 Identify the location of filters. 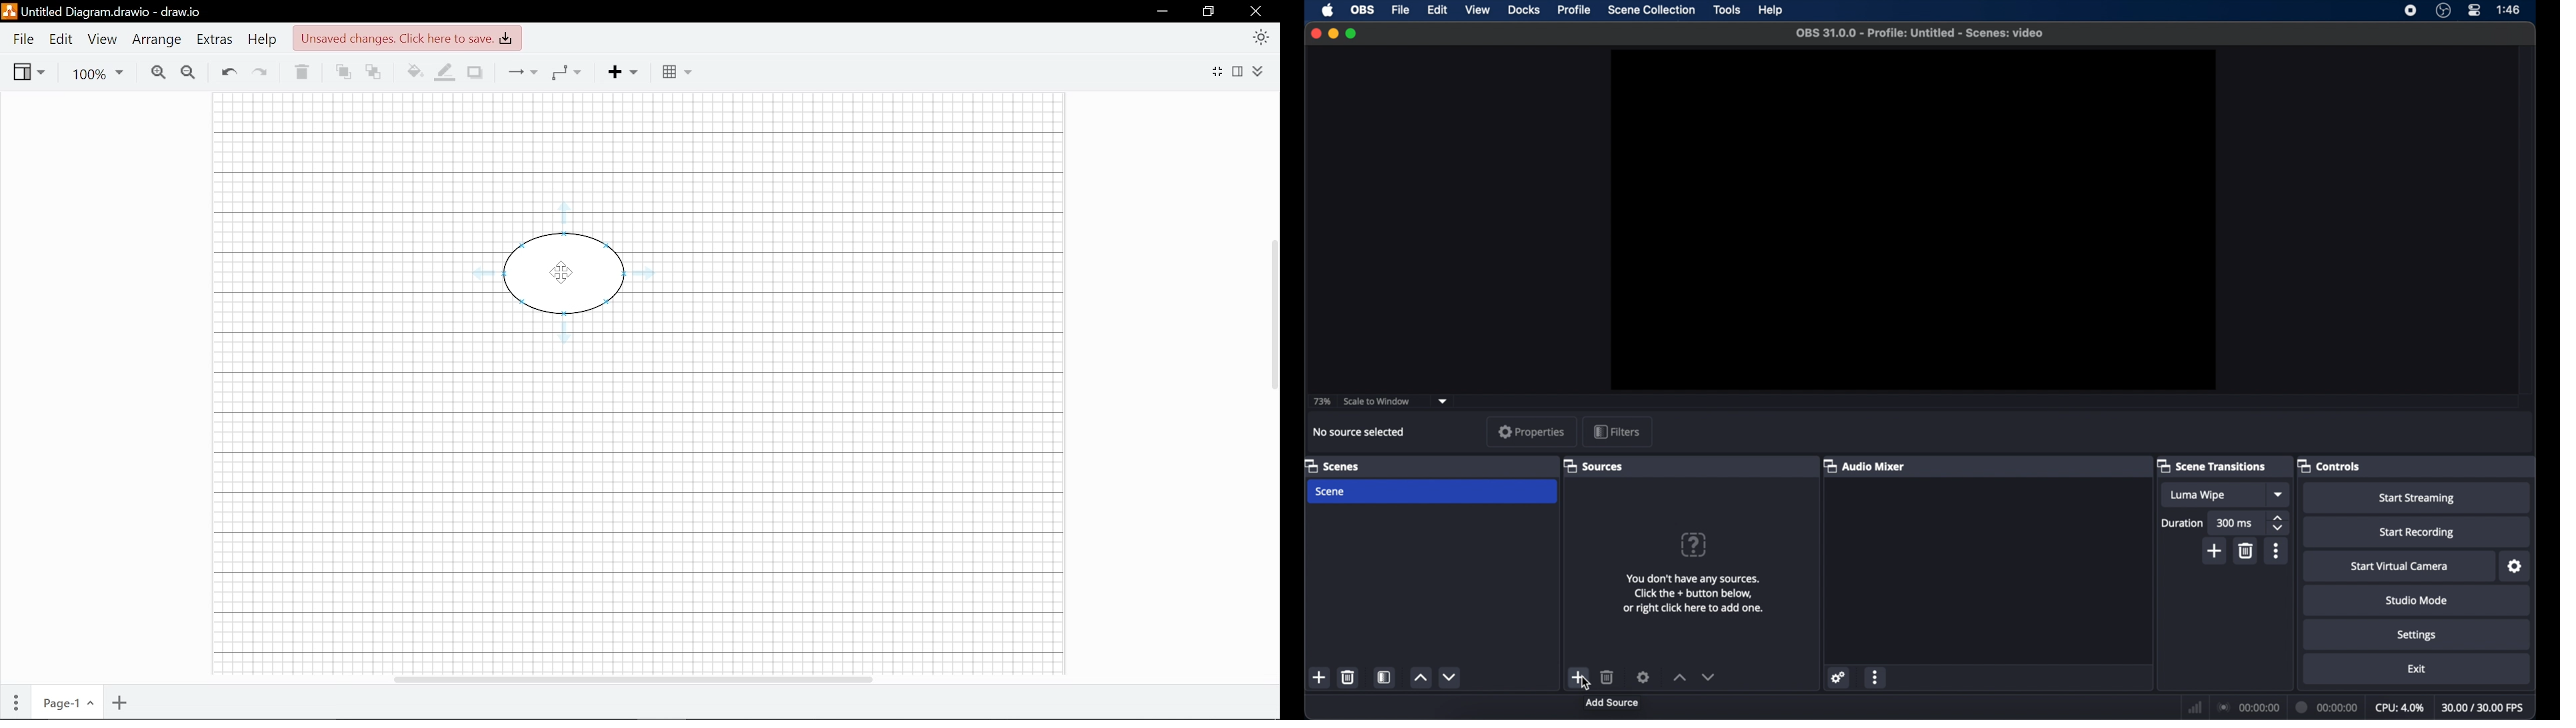
(1617, 431).